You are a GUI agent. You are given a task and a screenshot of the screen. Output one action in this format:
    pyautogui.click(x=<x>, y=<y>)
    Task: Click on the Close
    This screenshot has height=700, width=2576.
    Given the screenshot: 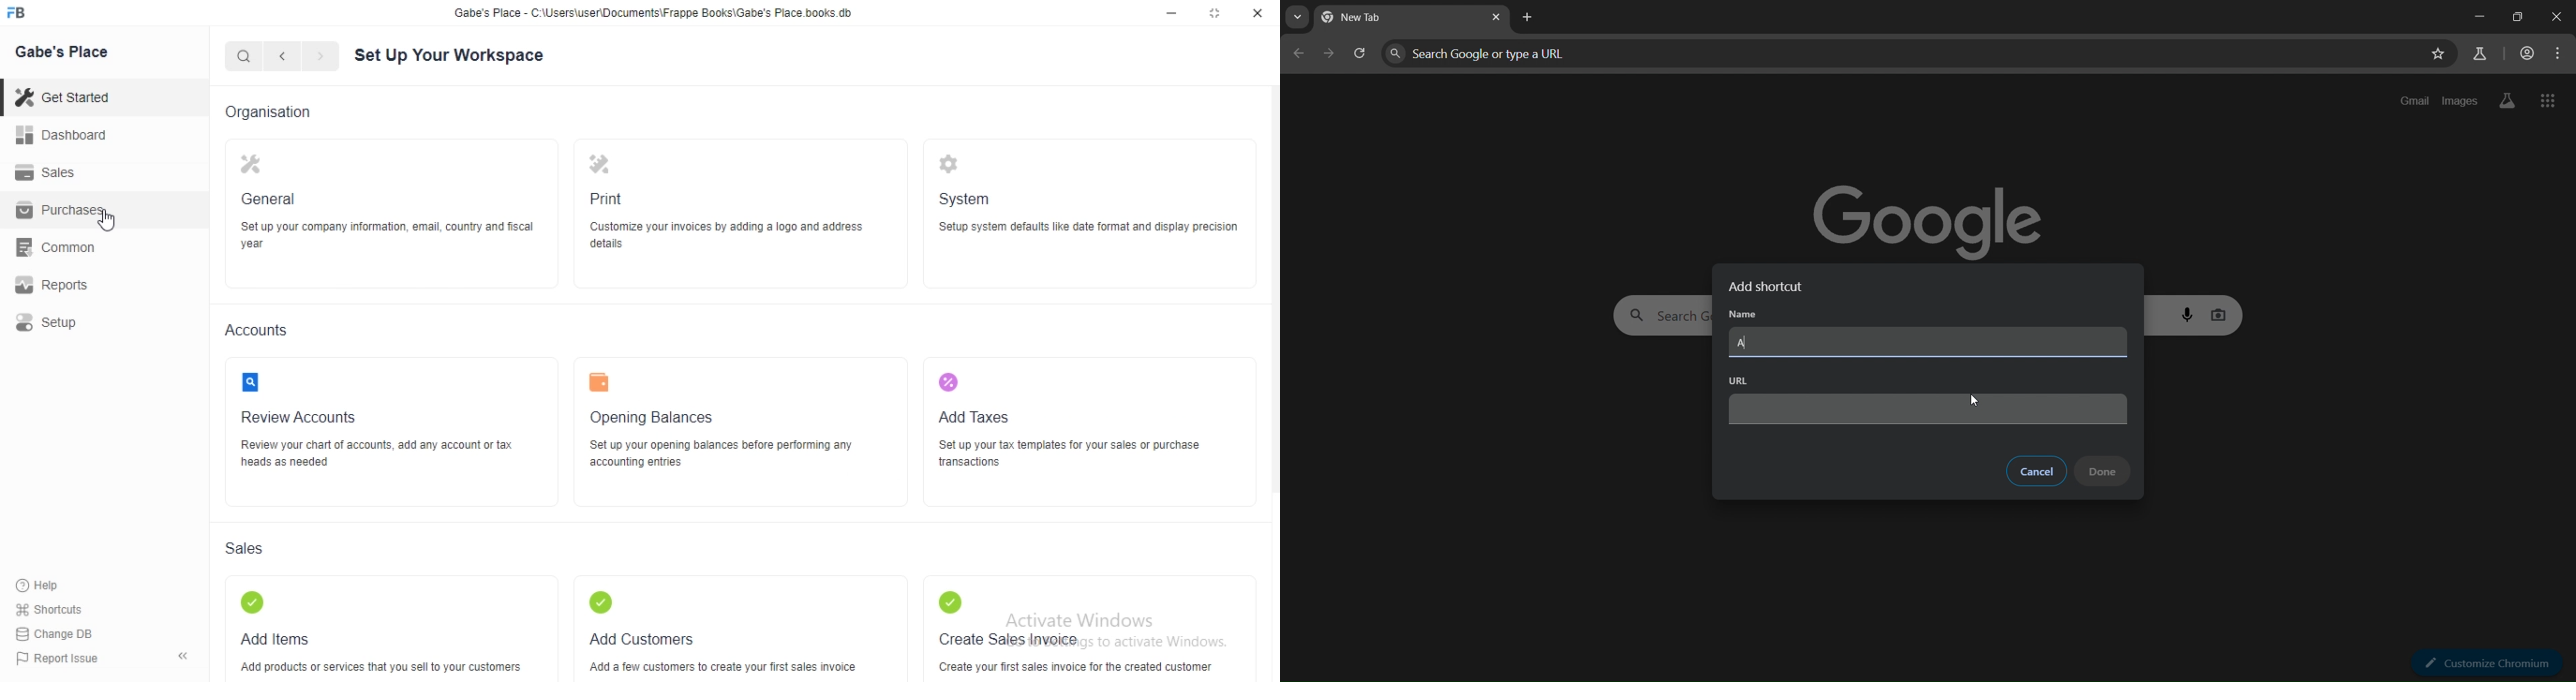 What is the action you would take?
    pyautogui.click(x=1258, y=13)
    